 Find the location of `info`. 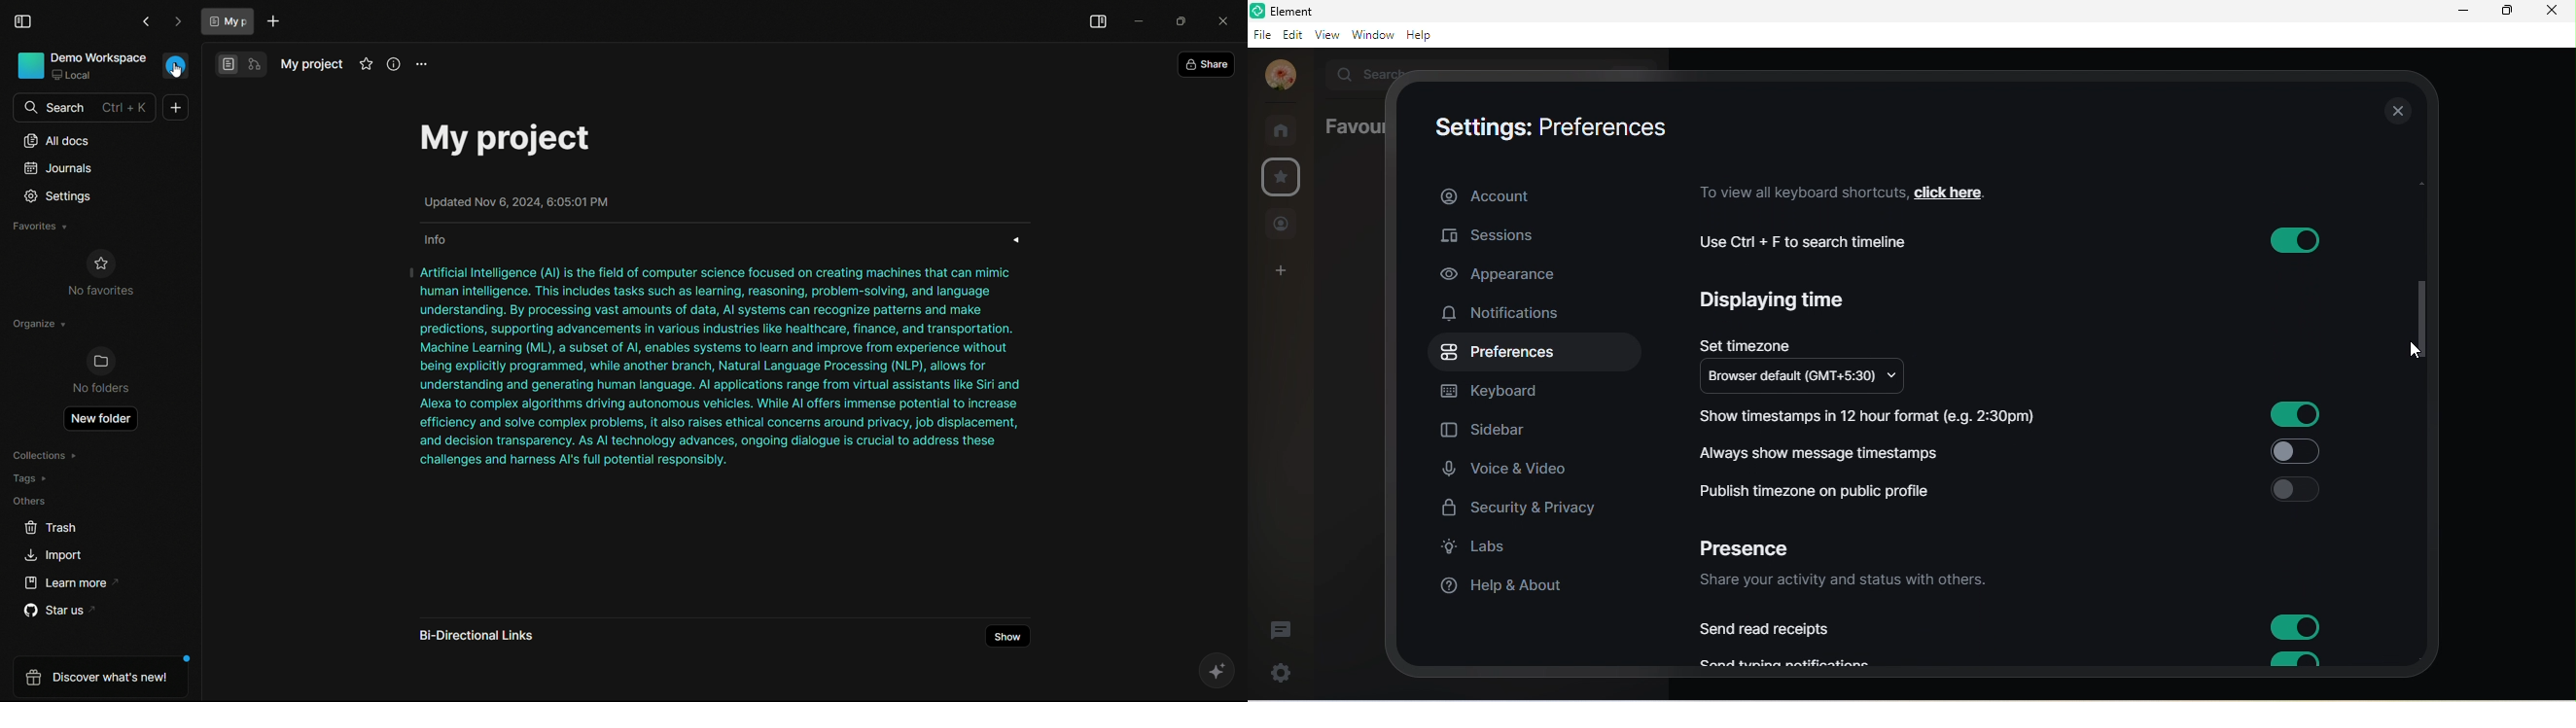

info is located at coordinates (395, 64).